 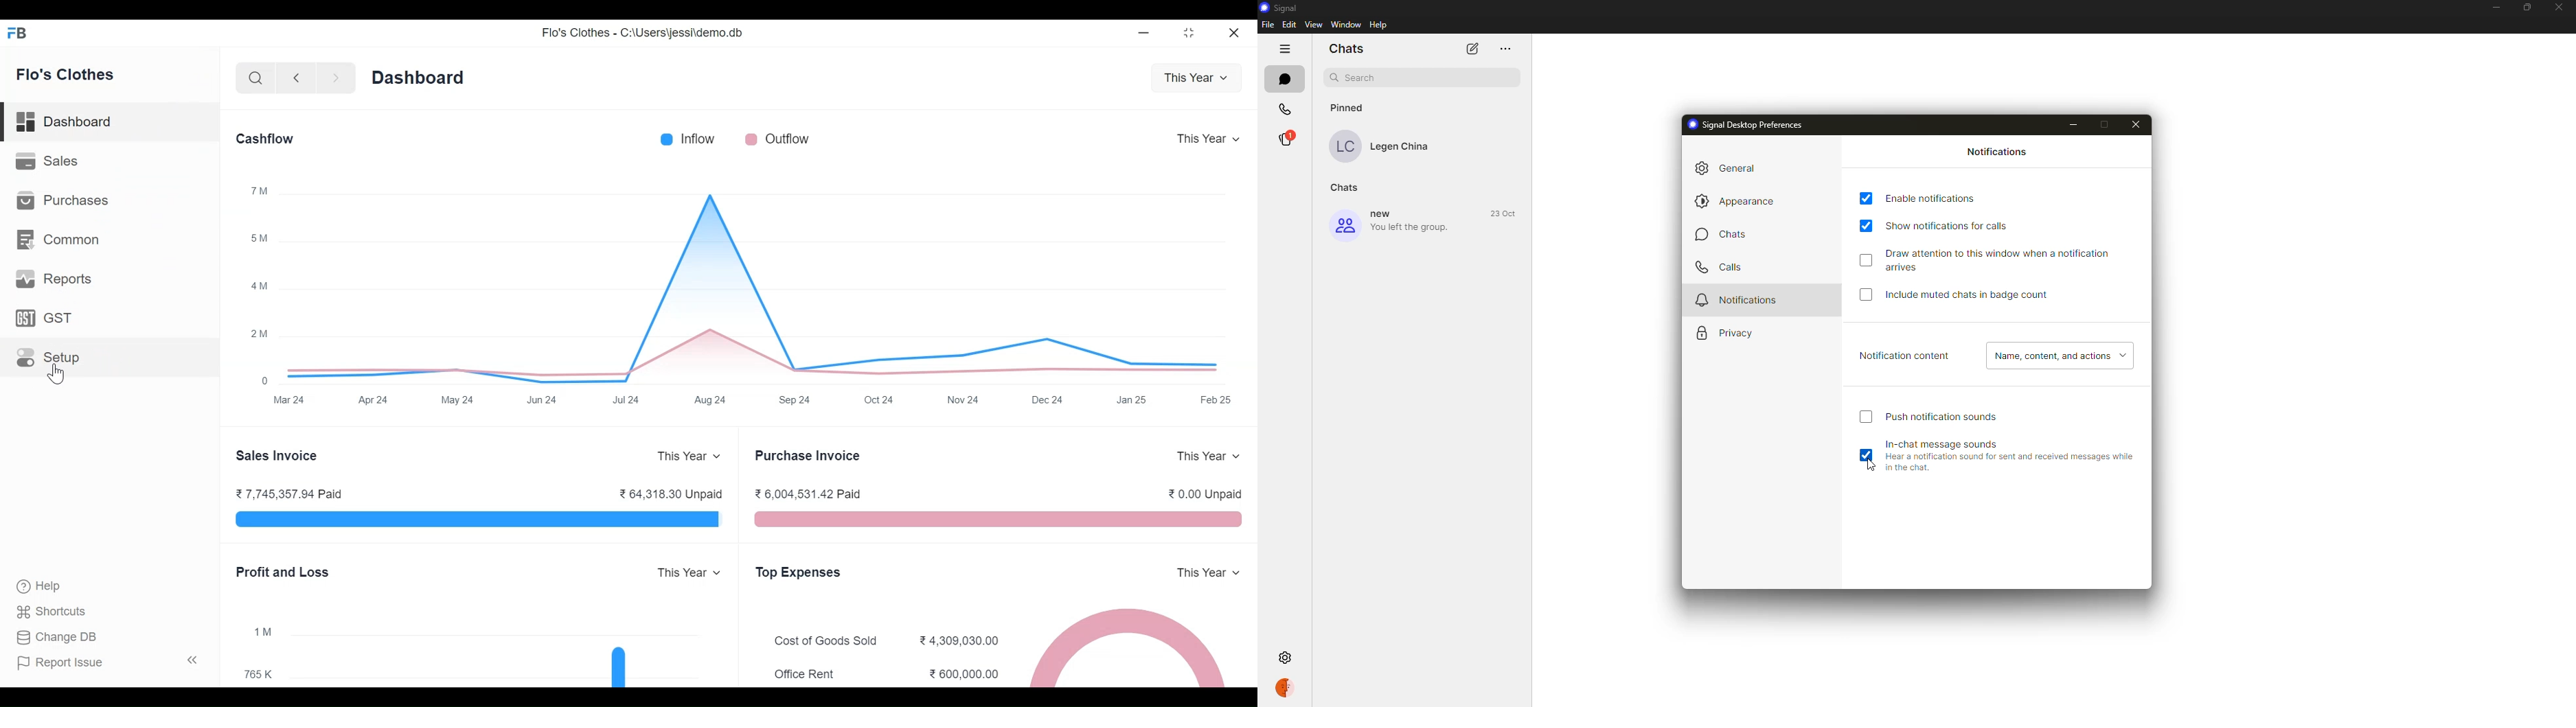 I want to click on Inflow, so click(x=700, y=138).